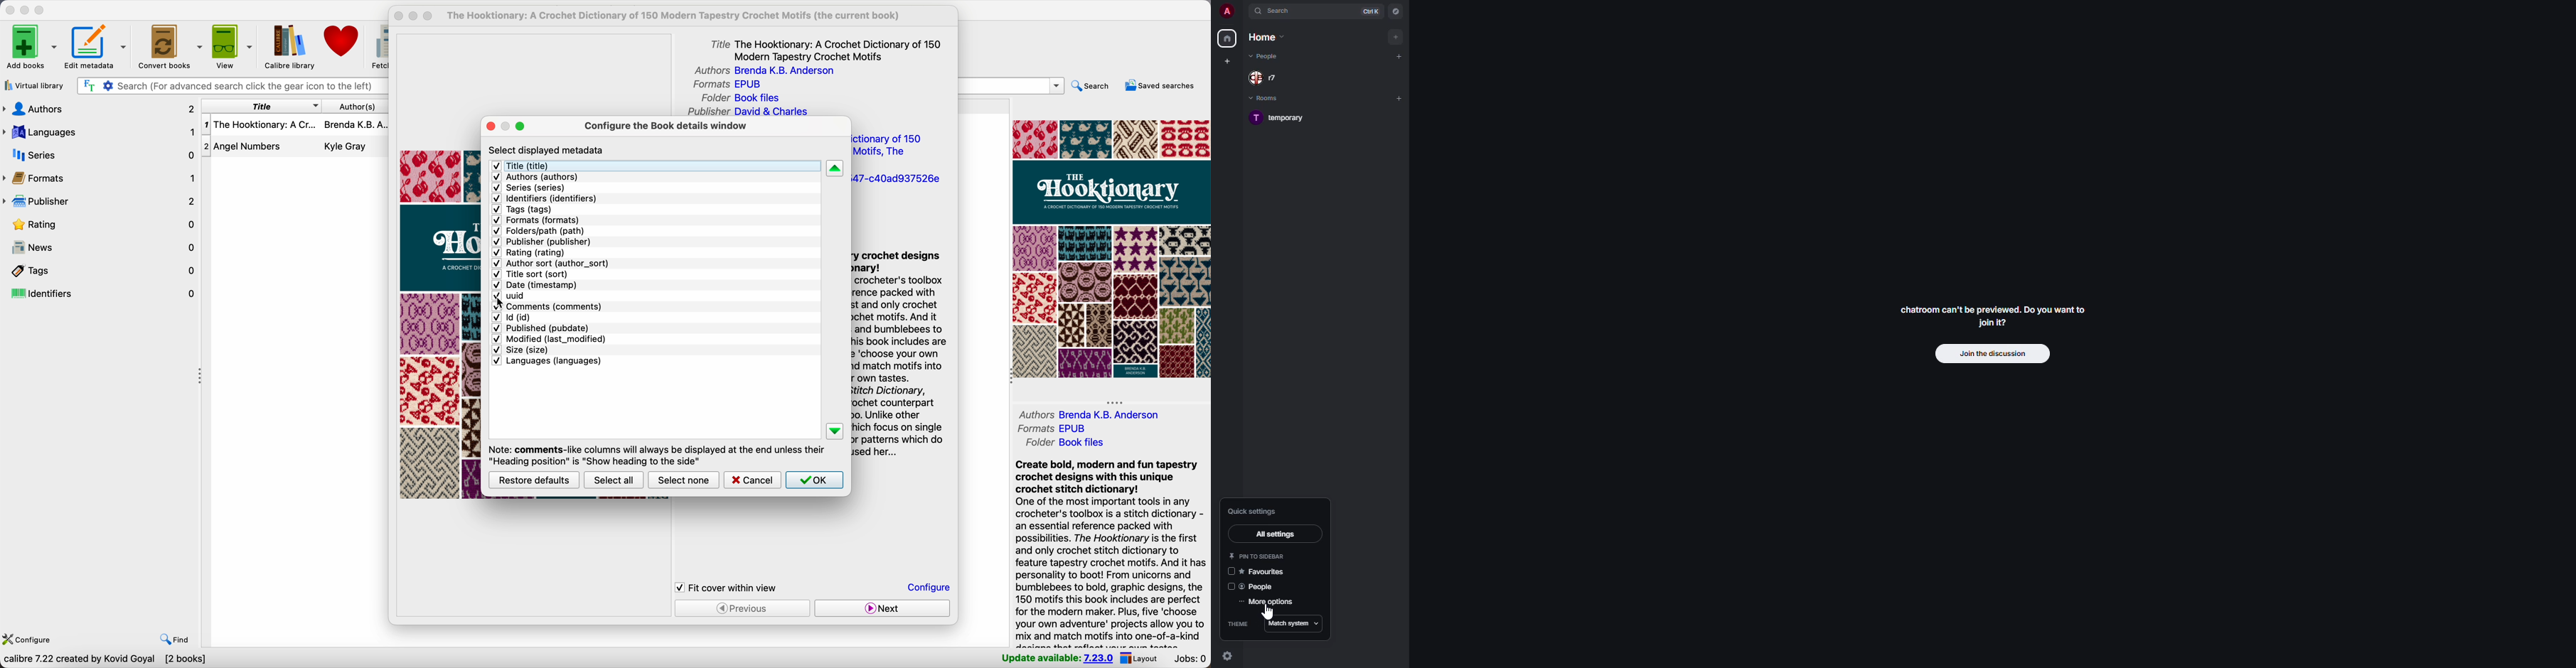  What do you see at coordinates (897, 179) in the screenshot?
I see `uuid` at bounding box center [897, 179].